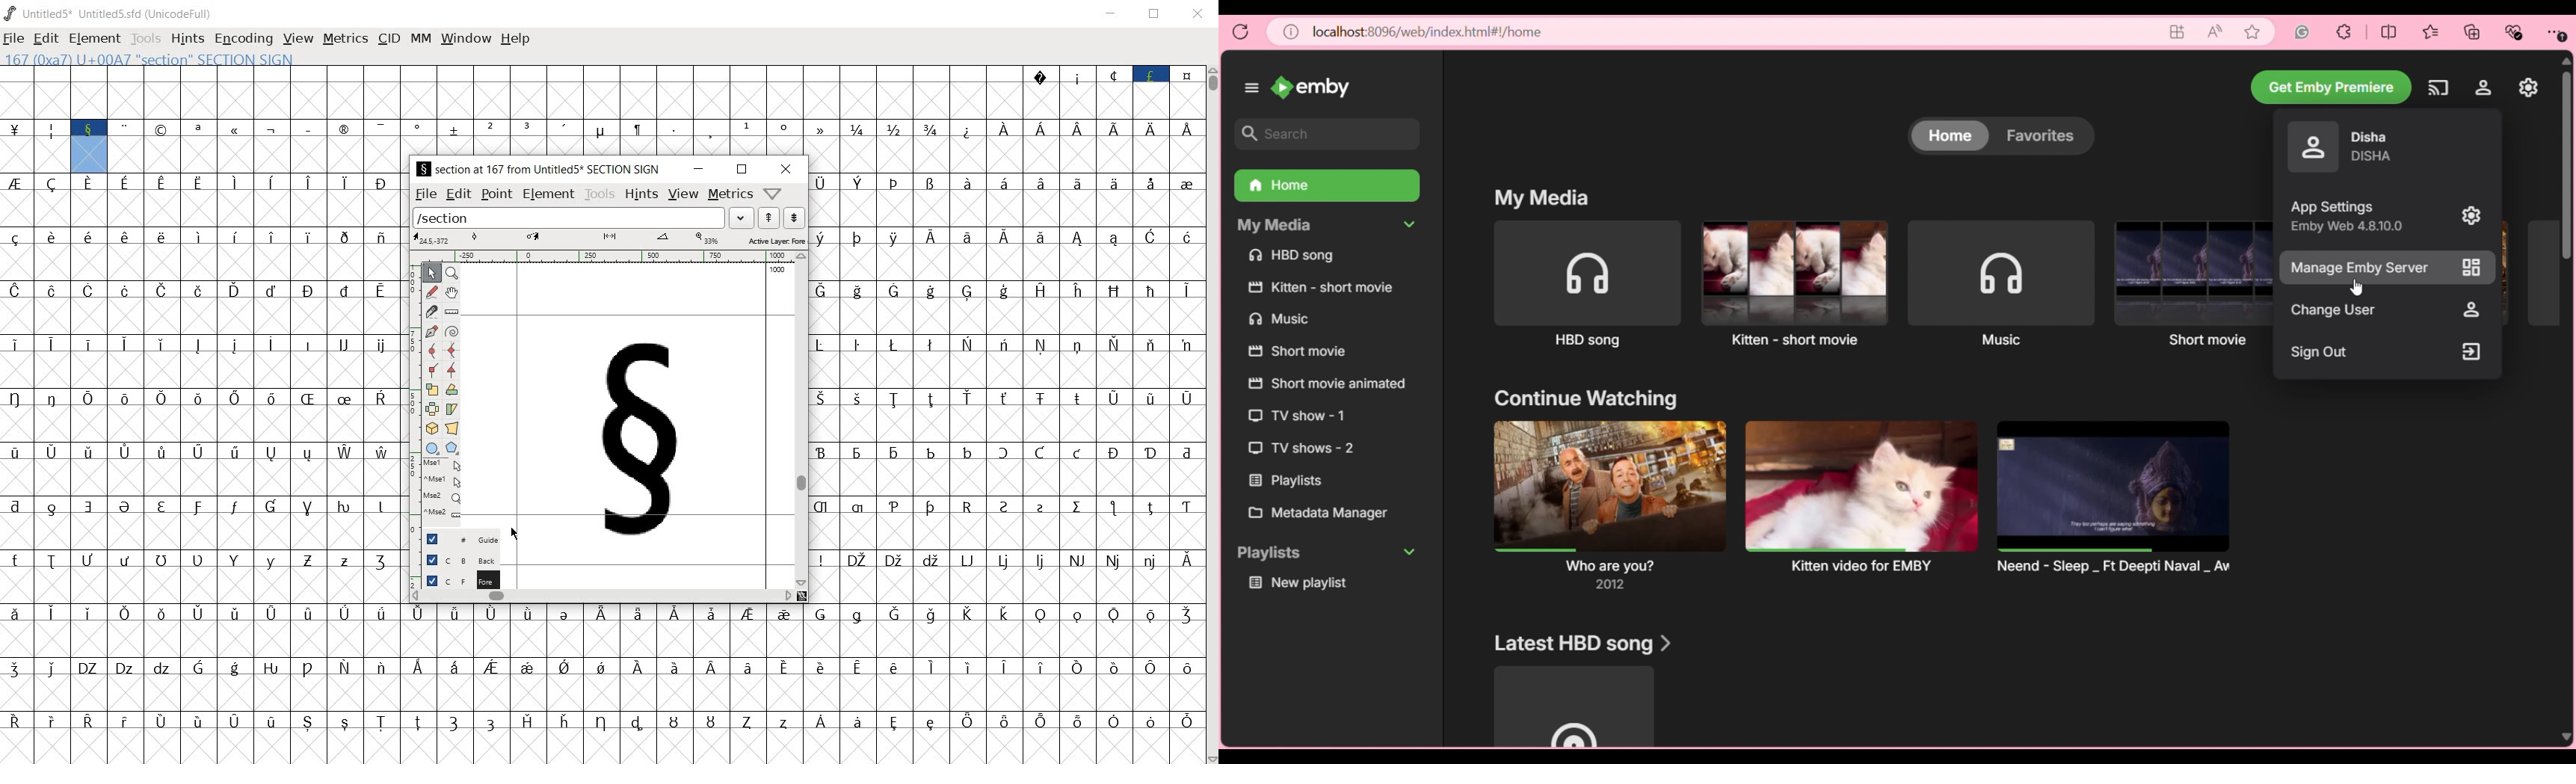  I want to click on show the next word on the list, so click(769, 218).